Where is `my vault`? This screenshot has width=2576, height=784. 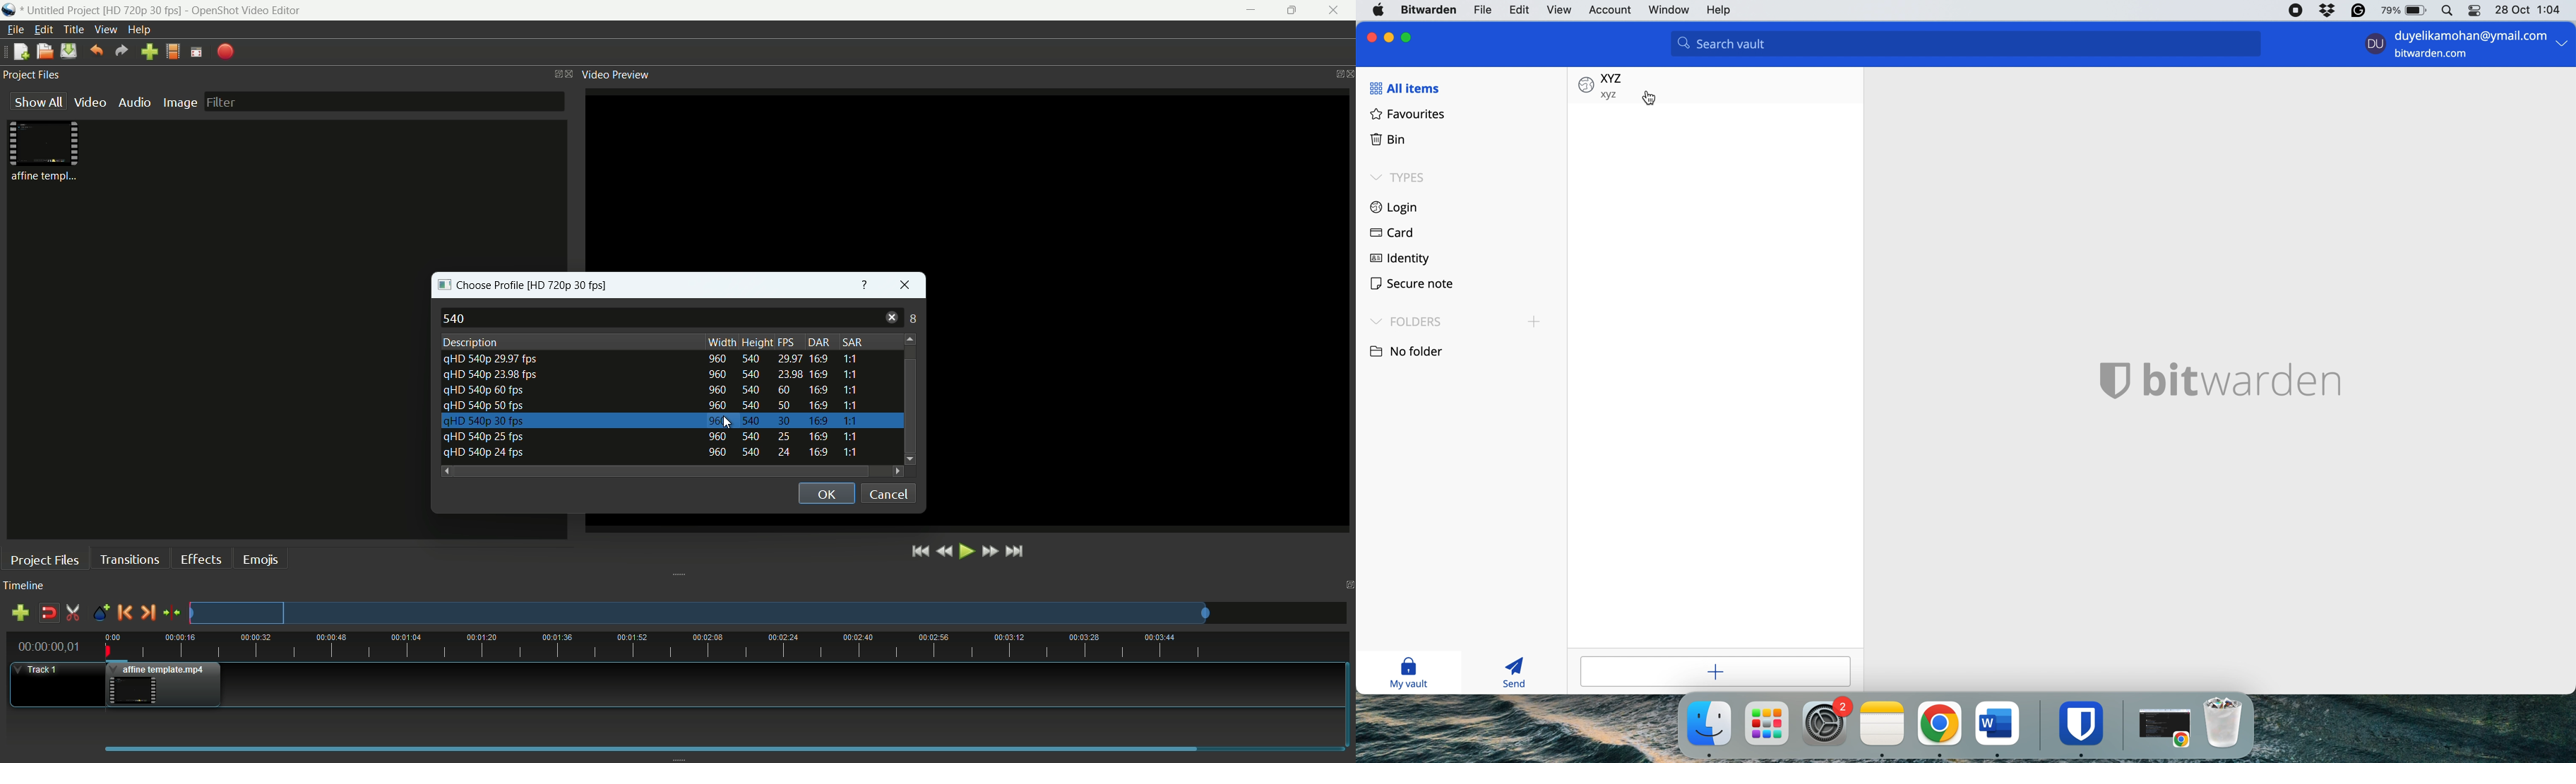 my vault is located at coordinates (1416, 674).